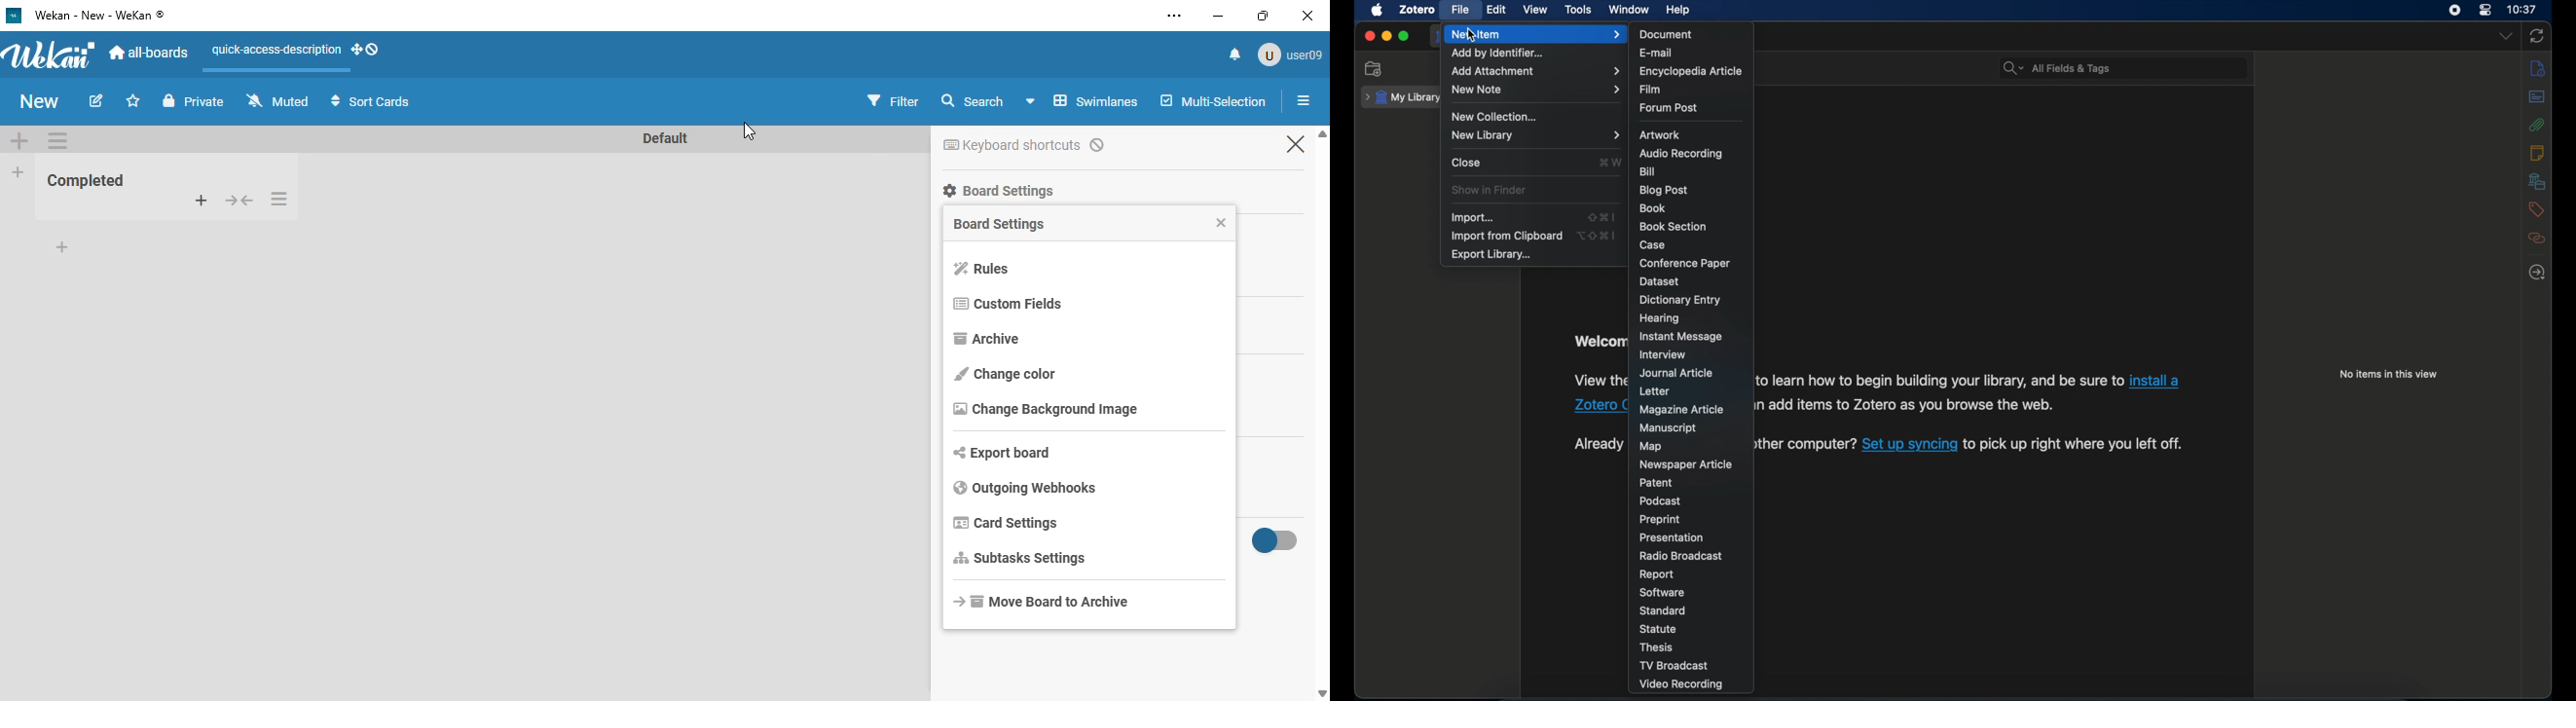  I want to click on add by identifier, so click(1498, 53).